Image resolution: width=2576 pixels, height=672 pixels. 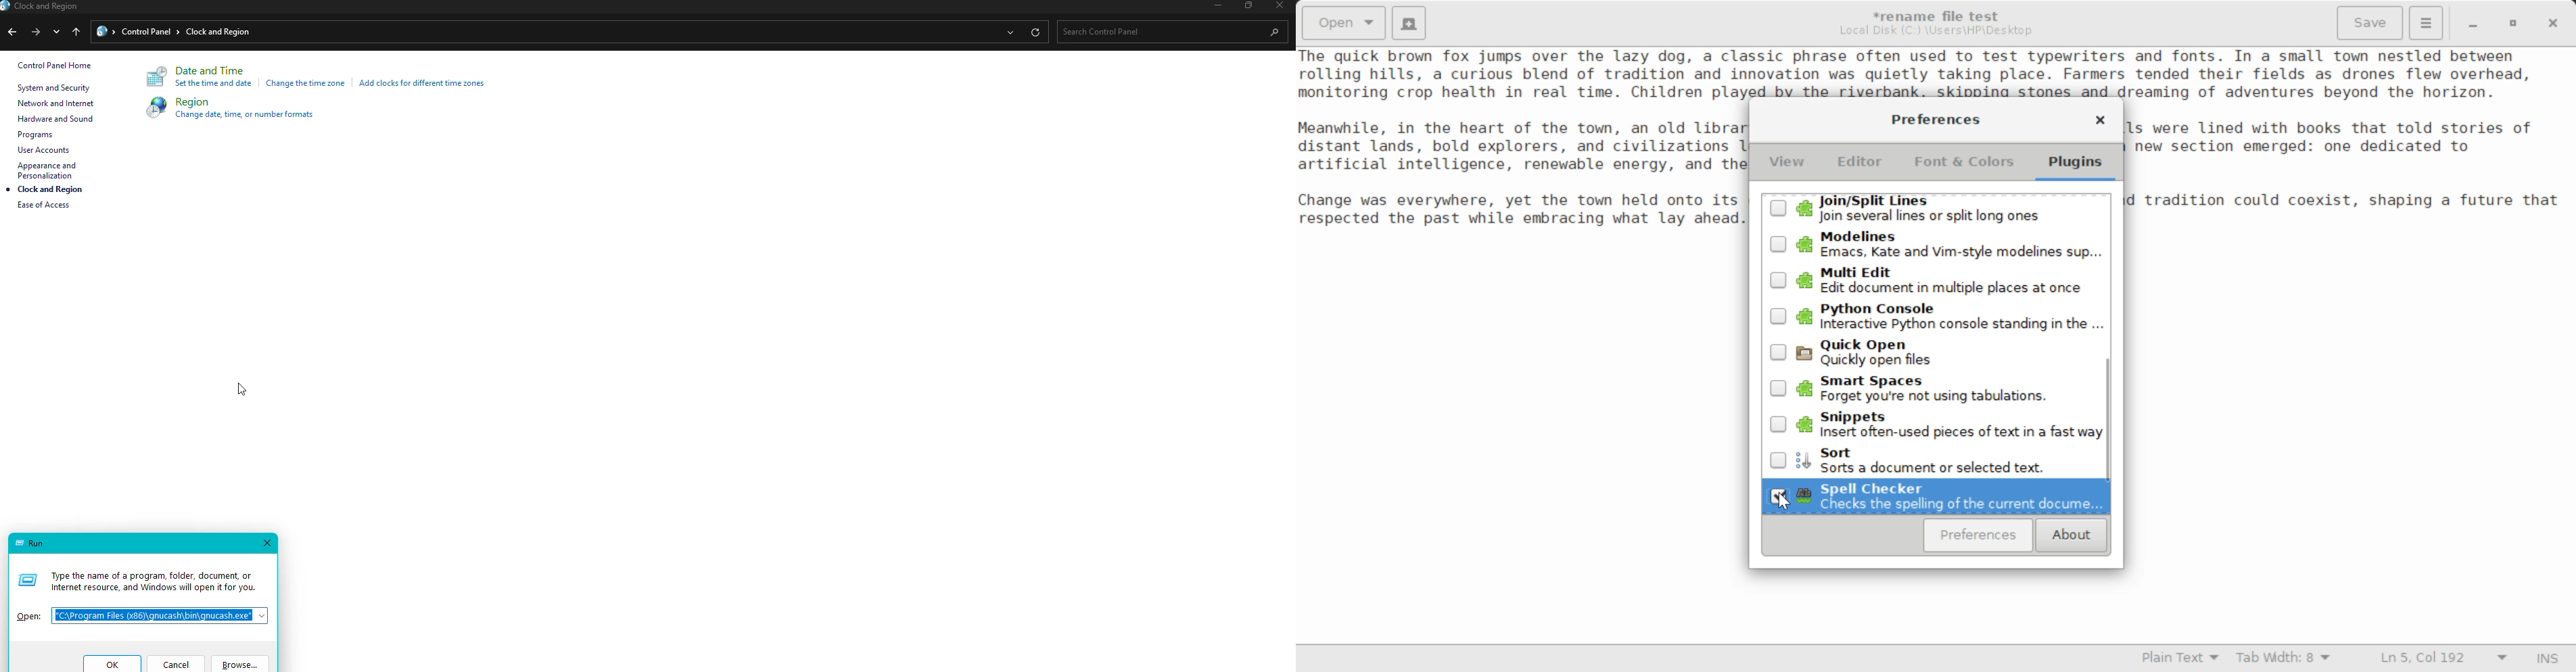 I want to click on down, so click(x=59, y=33).